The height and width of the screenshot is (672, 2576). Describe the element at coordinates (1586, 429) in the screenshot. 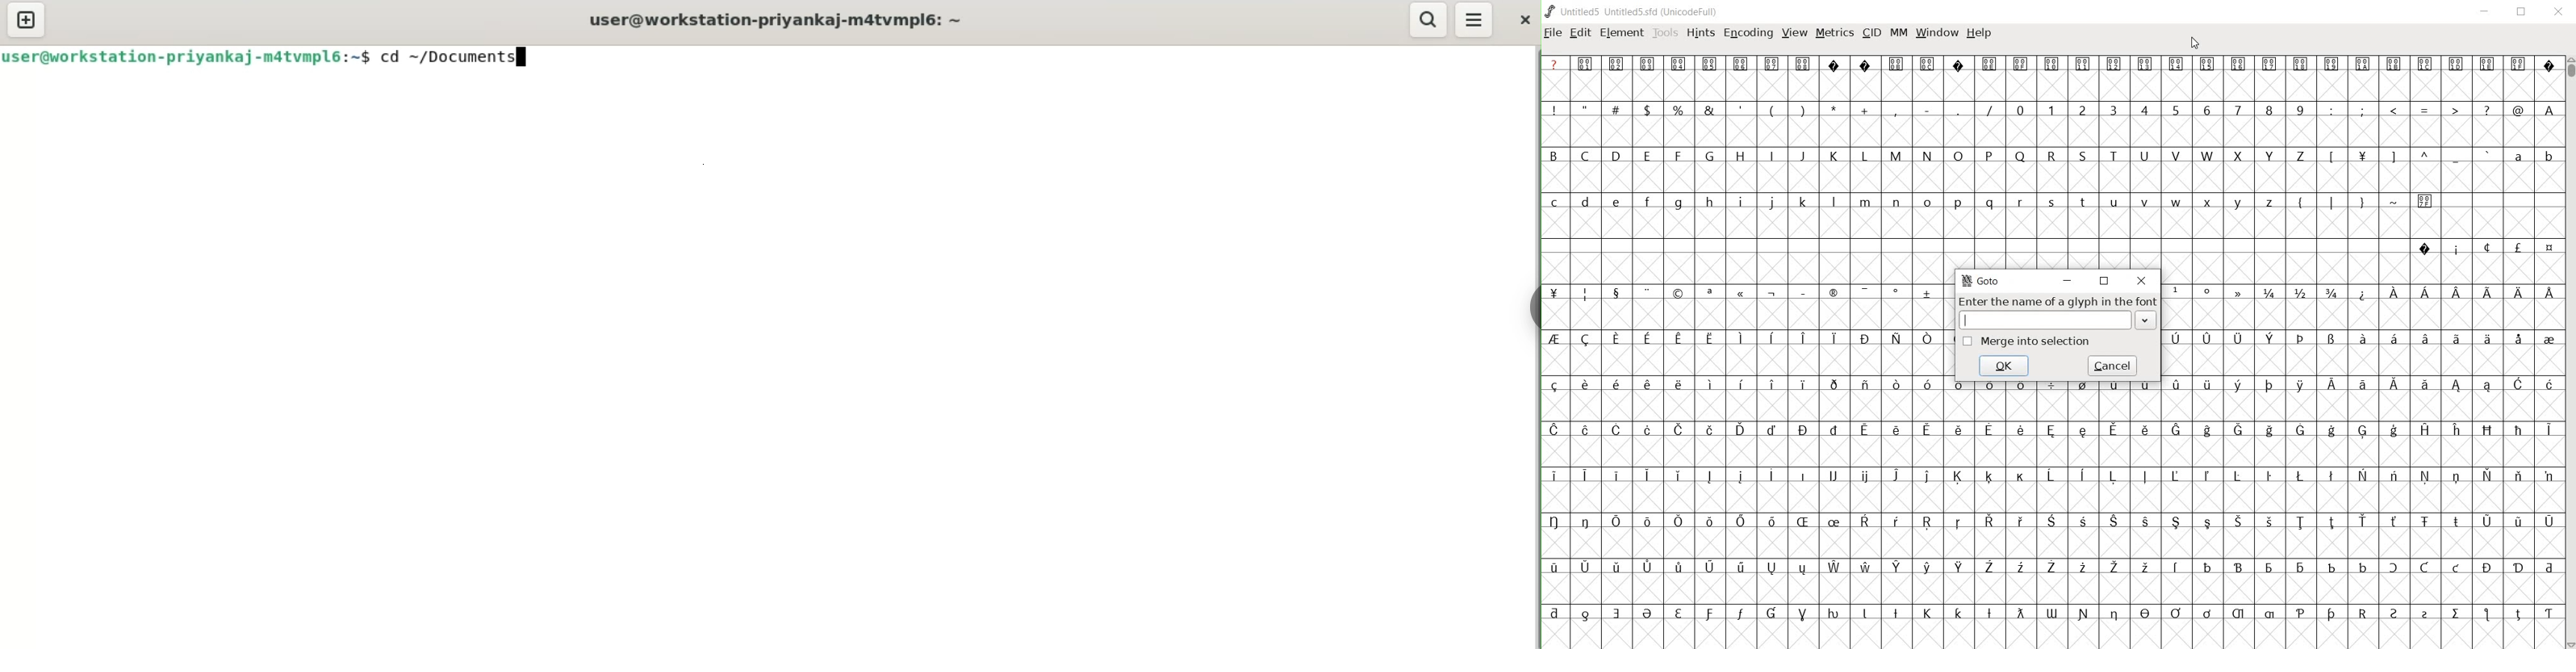

I see `Symbol` at that location.